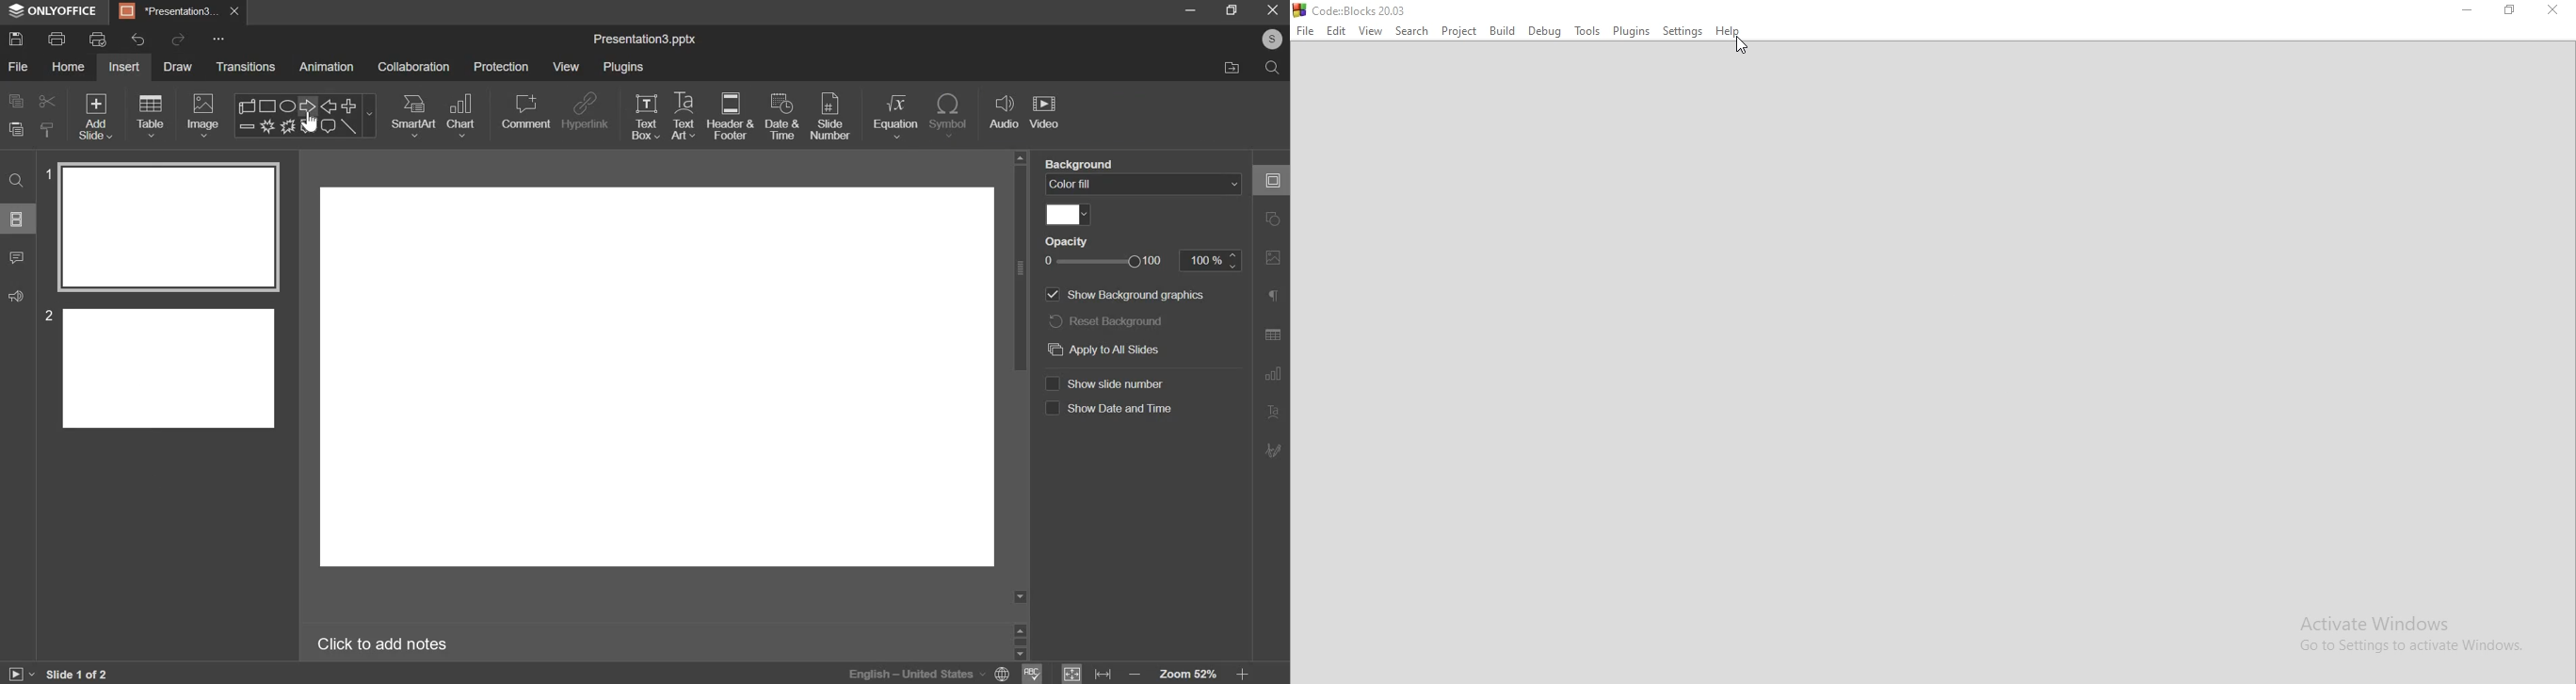 The height and width of the screenshot is (700, 2576). What do you see at coordinates (500, 66) in the screenshot?
I see `protection` at bounding box center [500, 66].